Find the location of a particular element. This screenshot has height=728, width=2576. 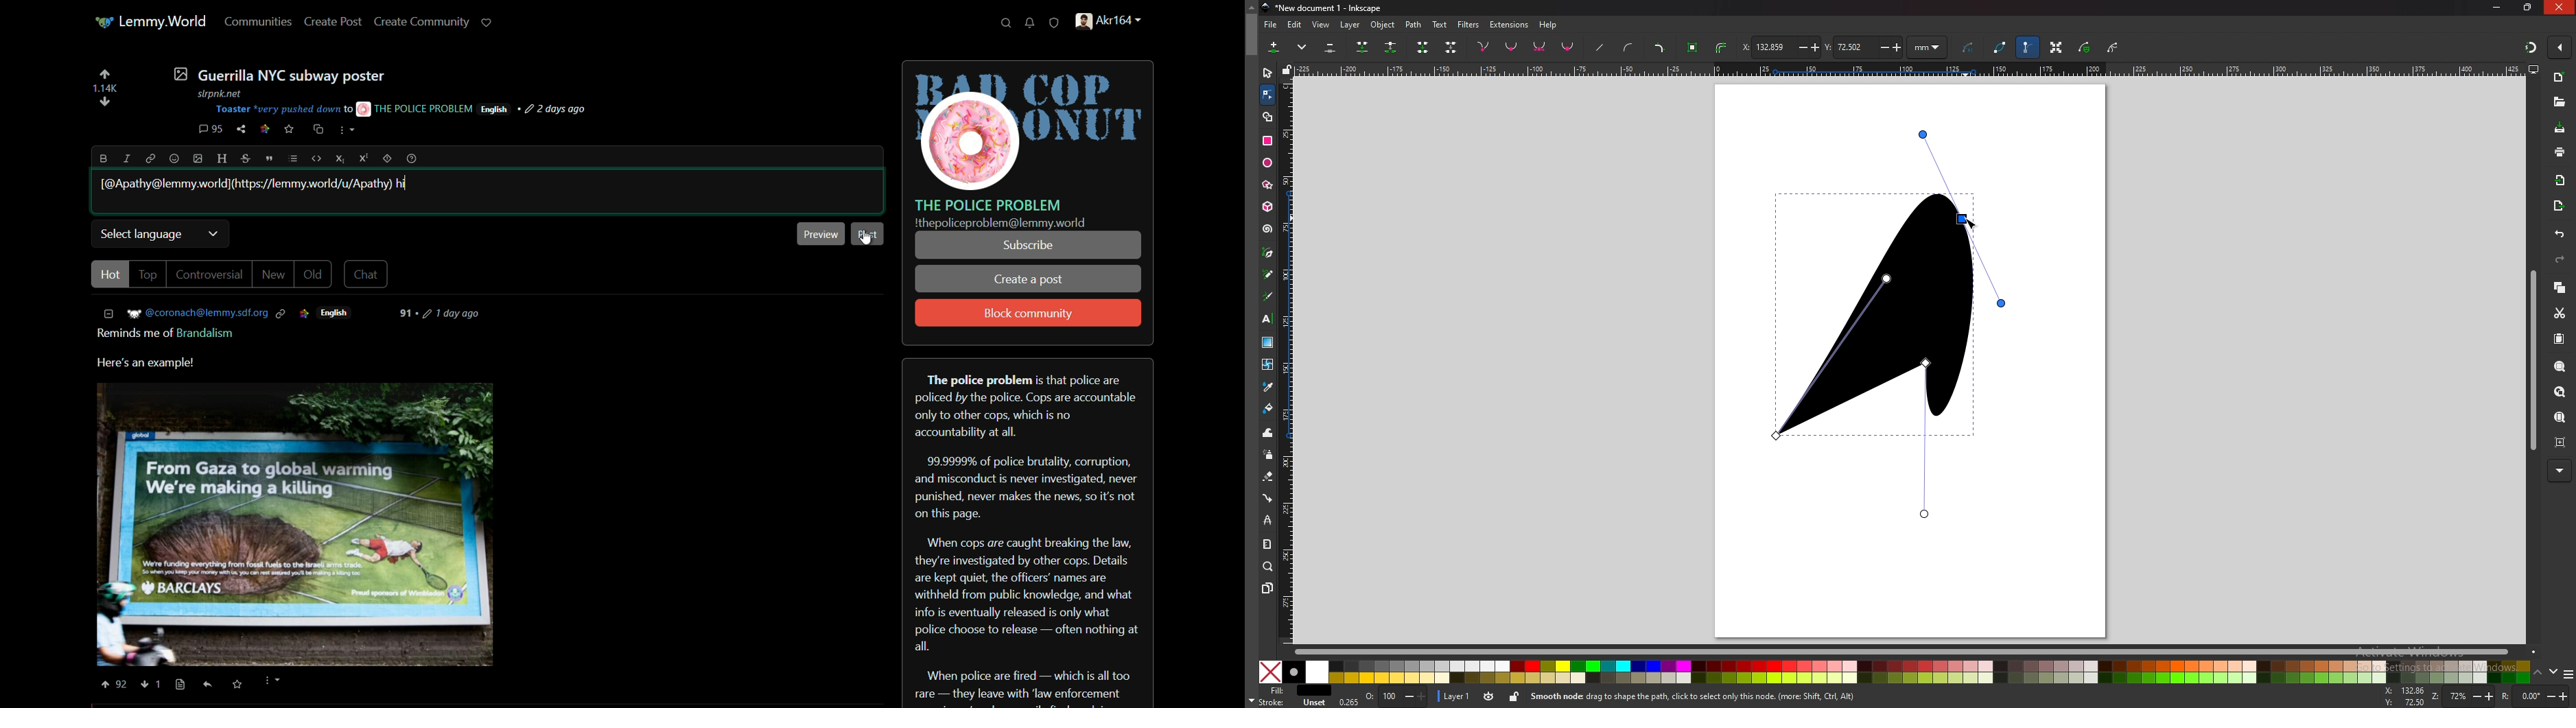

diwnvote is located at coordinates (105, 103).